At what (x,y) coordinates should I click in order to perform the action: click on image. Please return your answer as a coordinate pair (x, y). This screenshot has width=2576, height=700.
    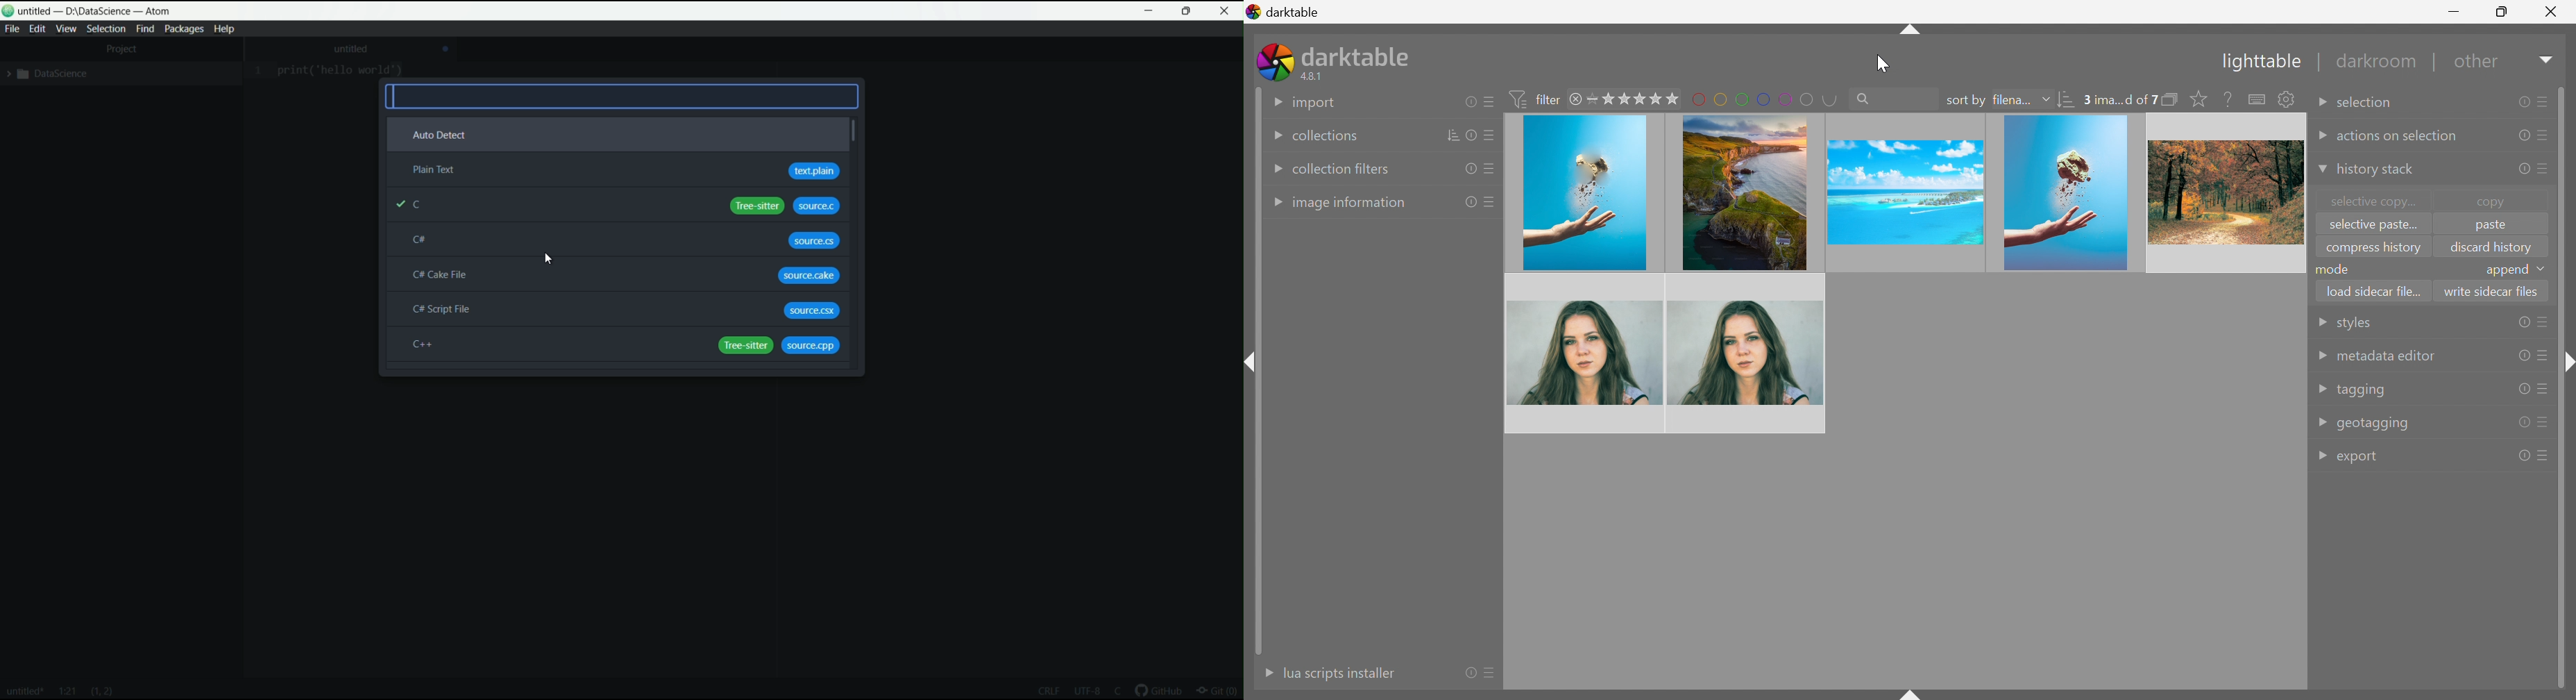
    Looking at the image, I should click on (1586, 353).